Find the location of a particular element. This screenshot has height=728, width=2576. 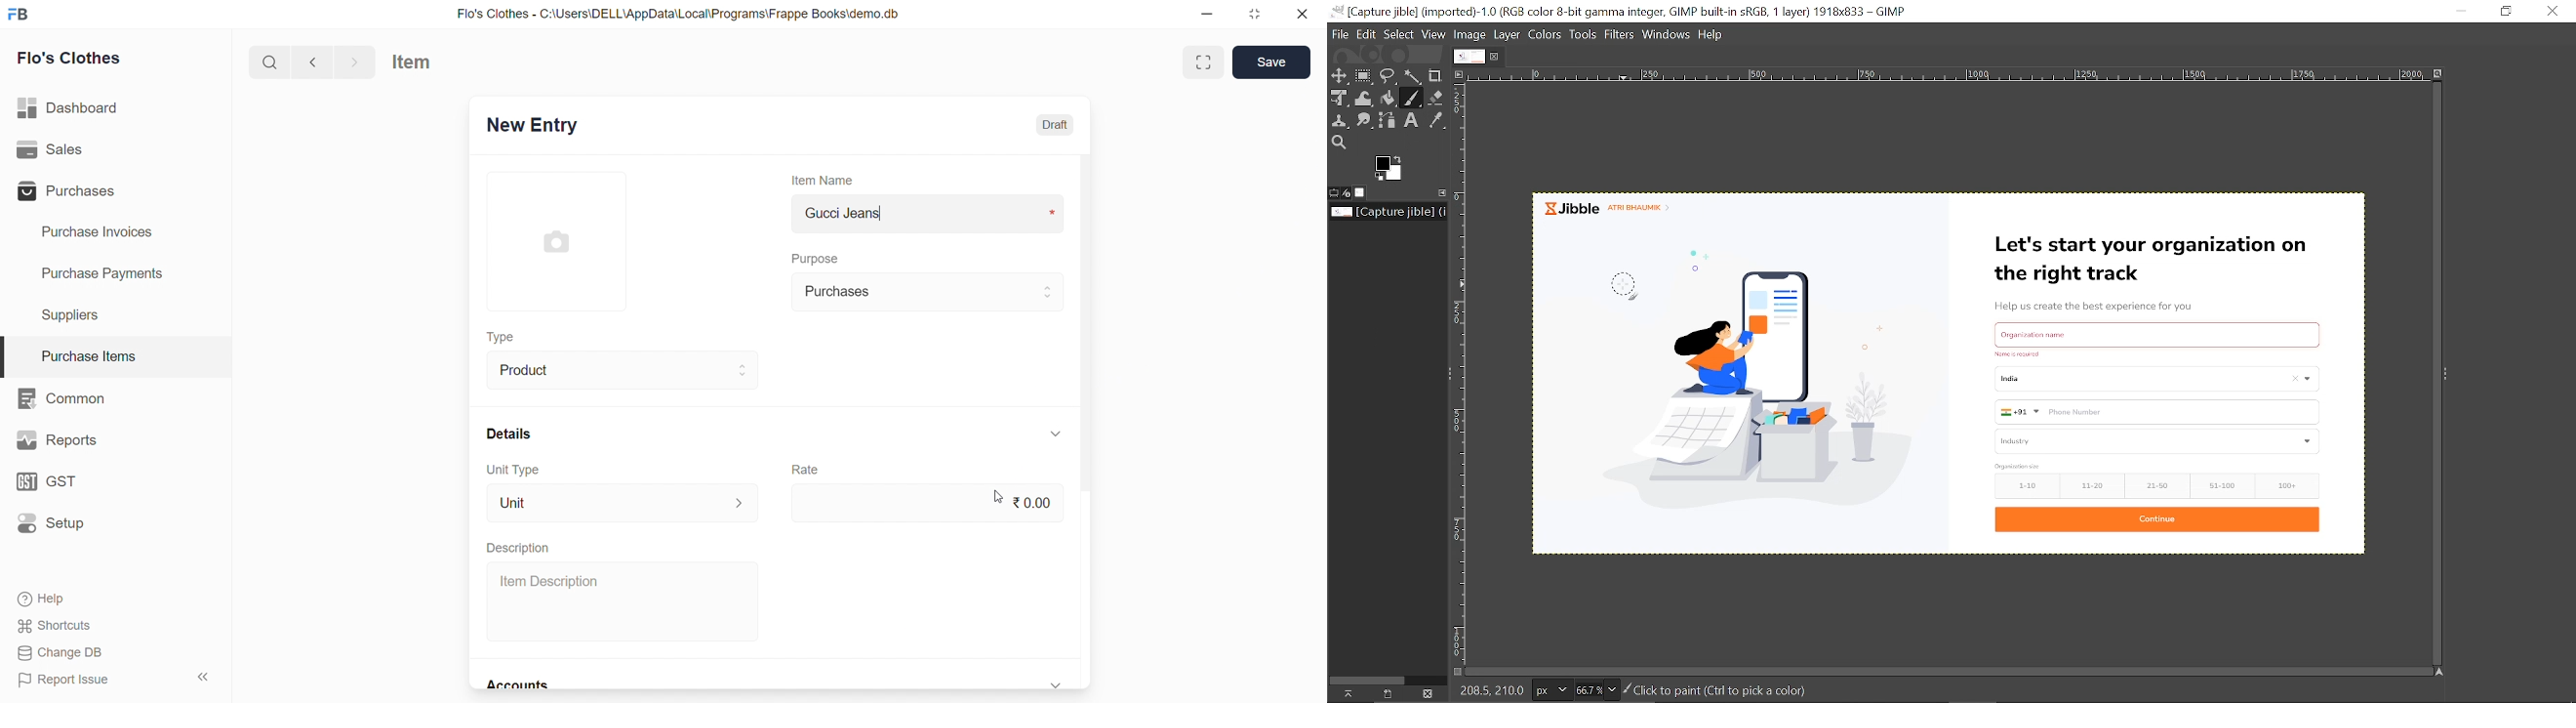

search is located at coordinates (269, 61).